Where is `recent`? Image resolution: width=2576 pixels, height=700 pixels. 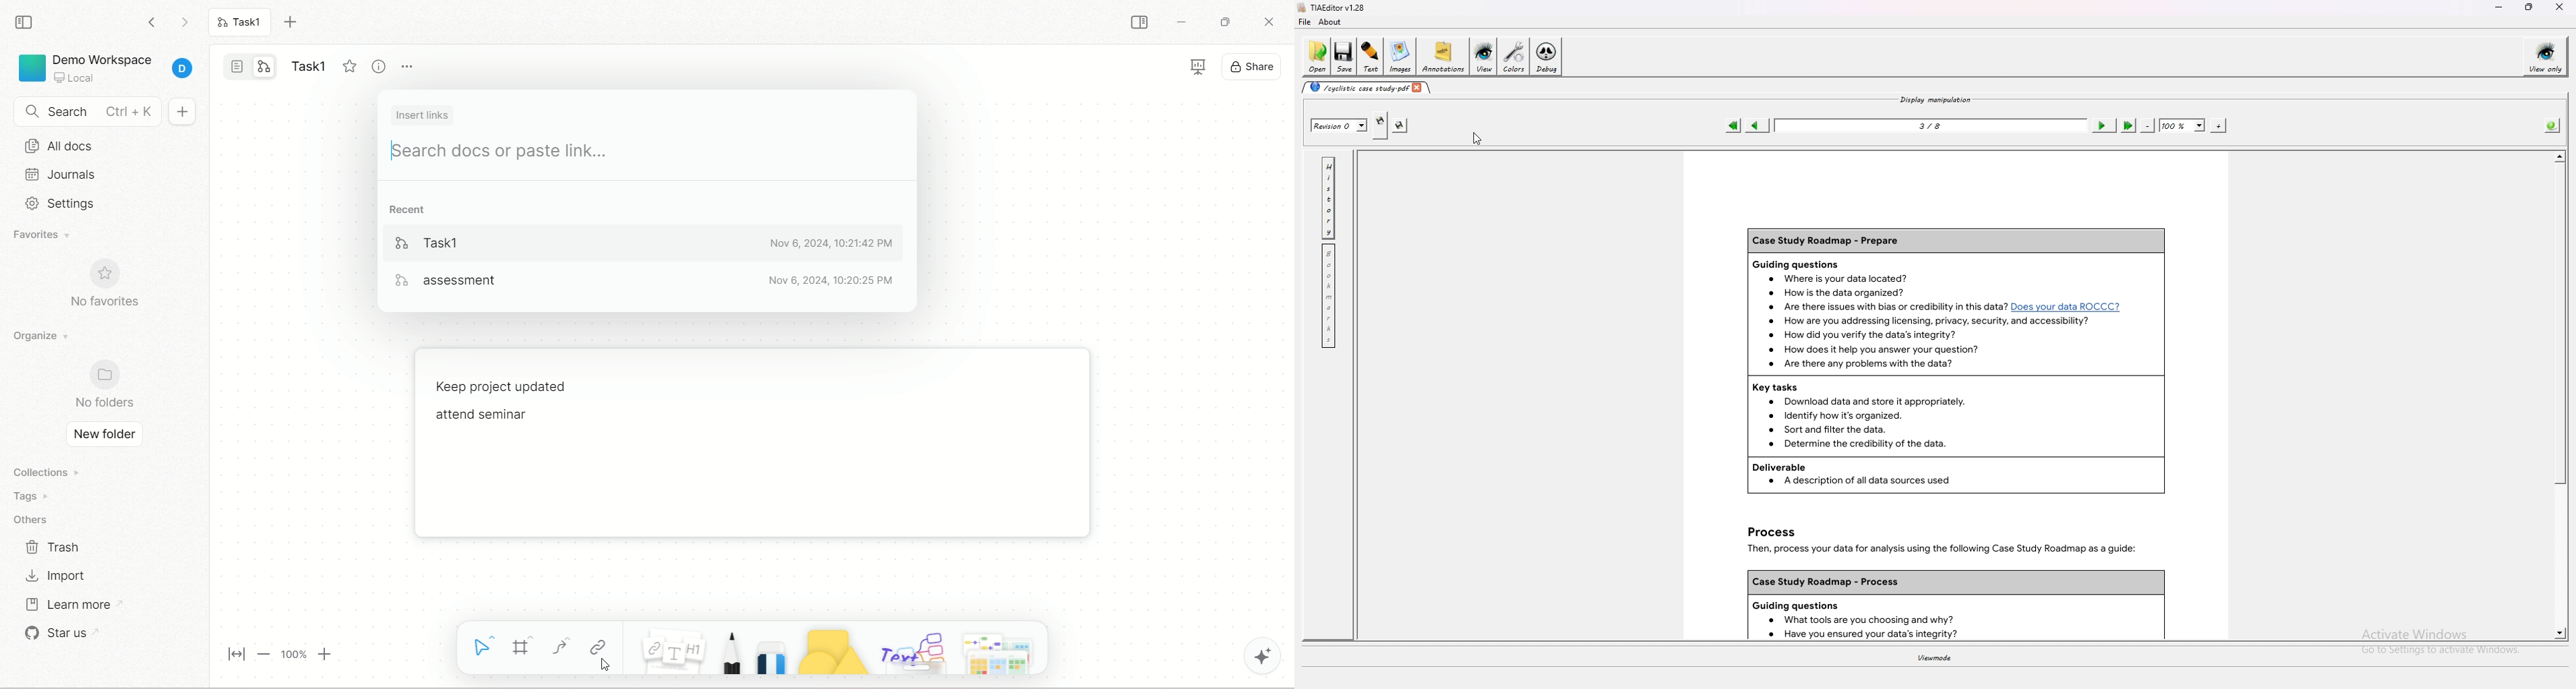 recent is located at coordinates (411, 206).